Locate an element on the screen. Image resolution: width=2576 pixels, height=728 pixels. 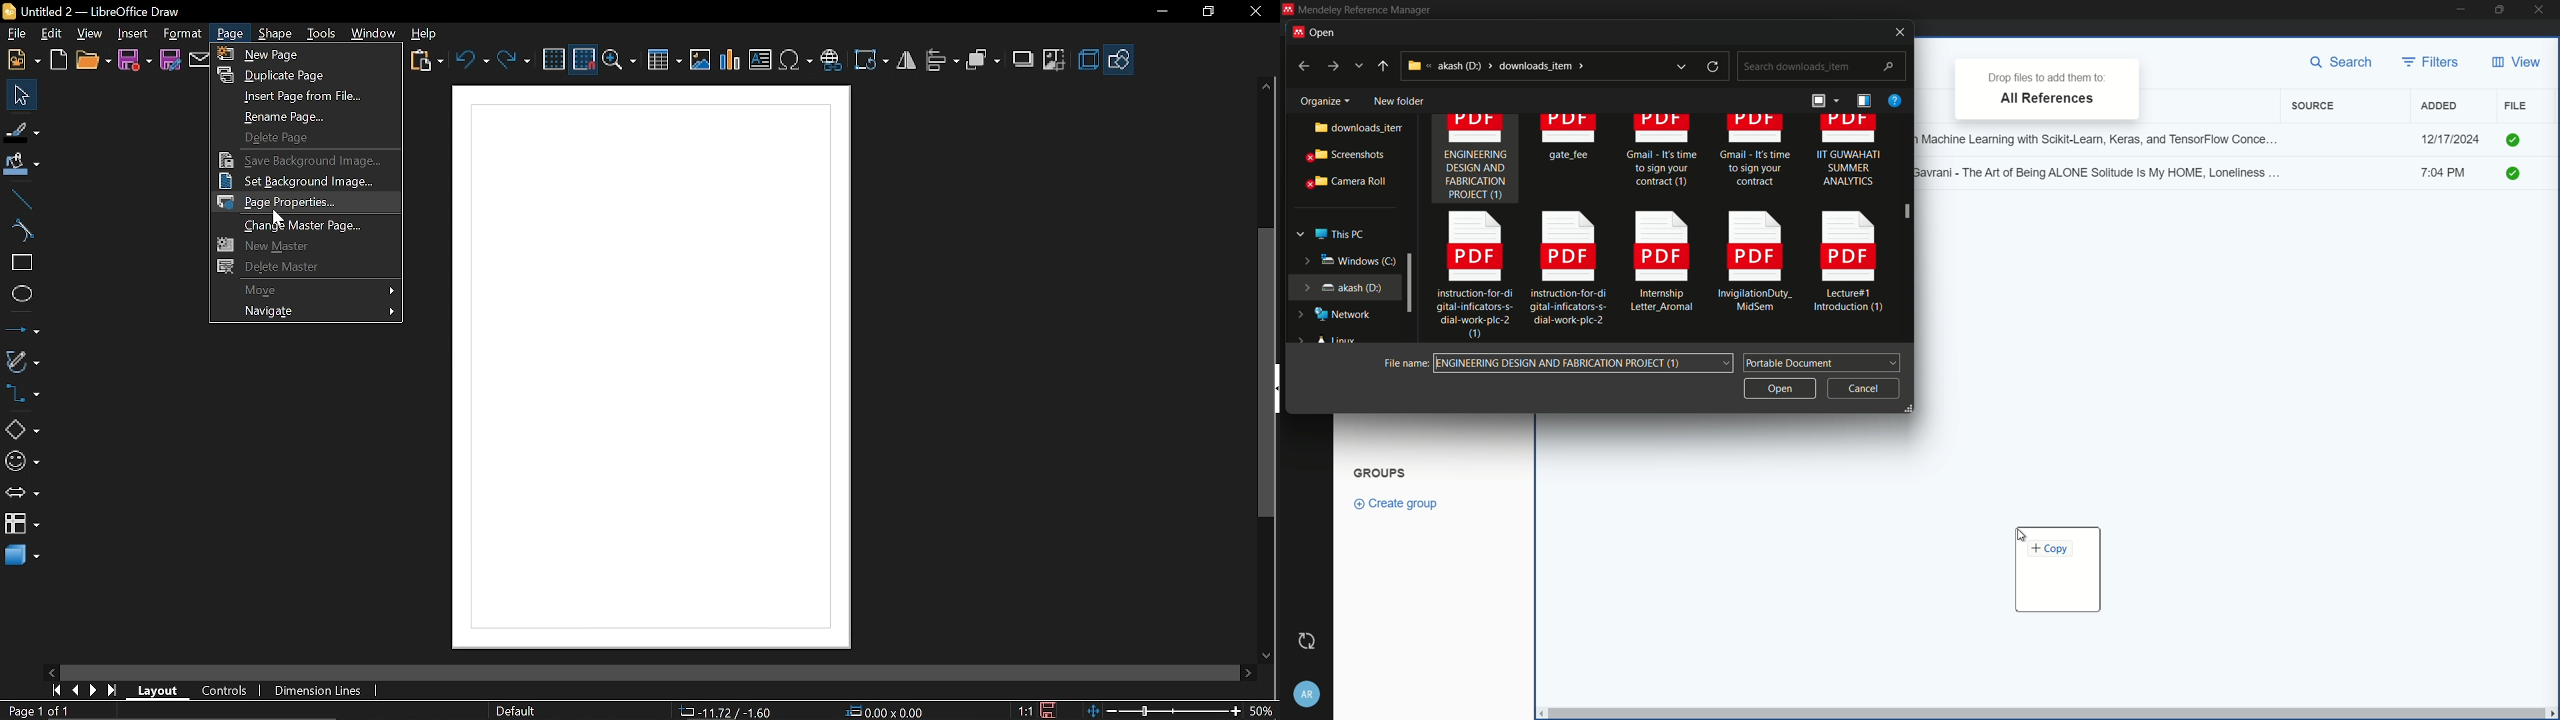
Connectors is located at coordinates (22, 393).